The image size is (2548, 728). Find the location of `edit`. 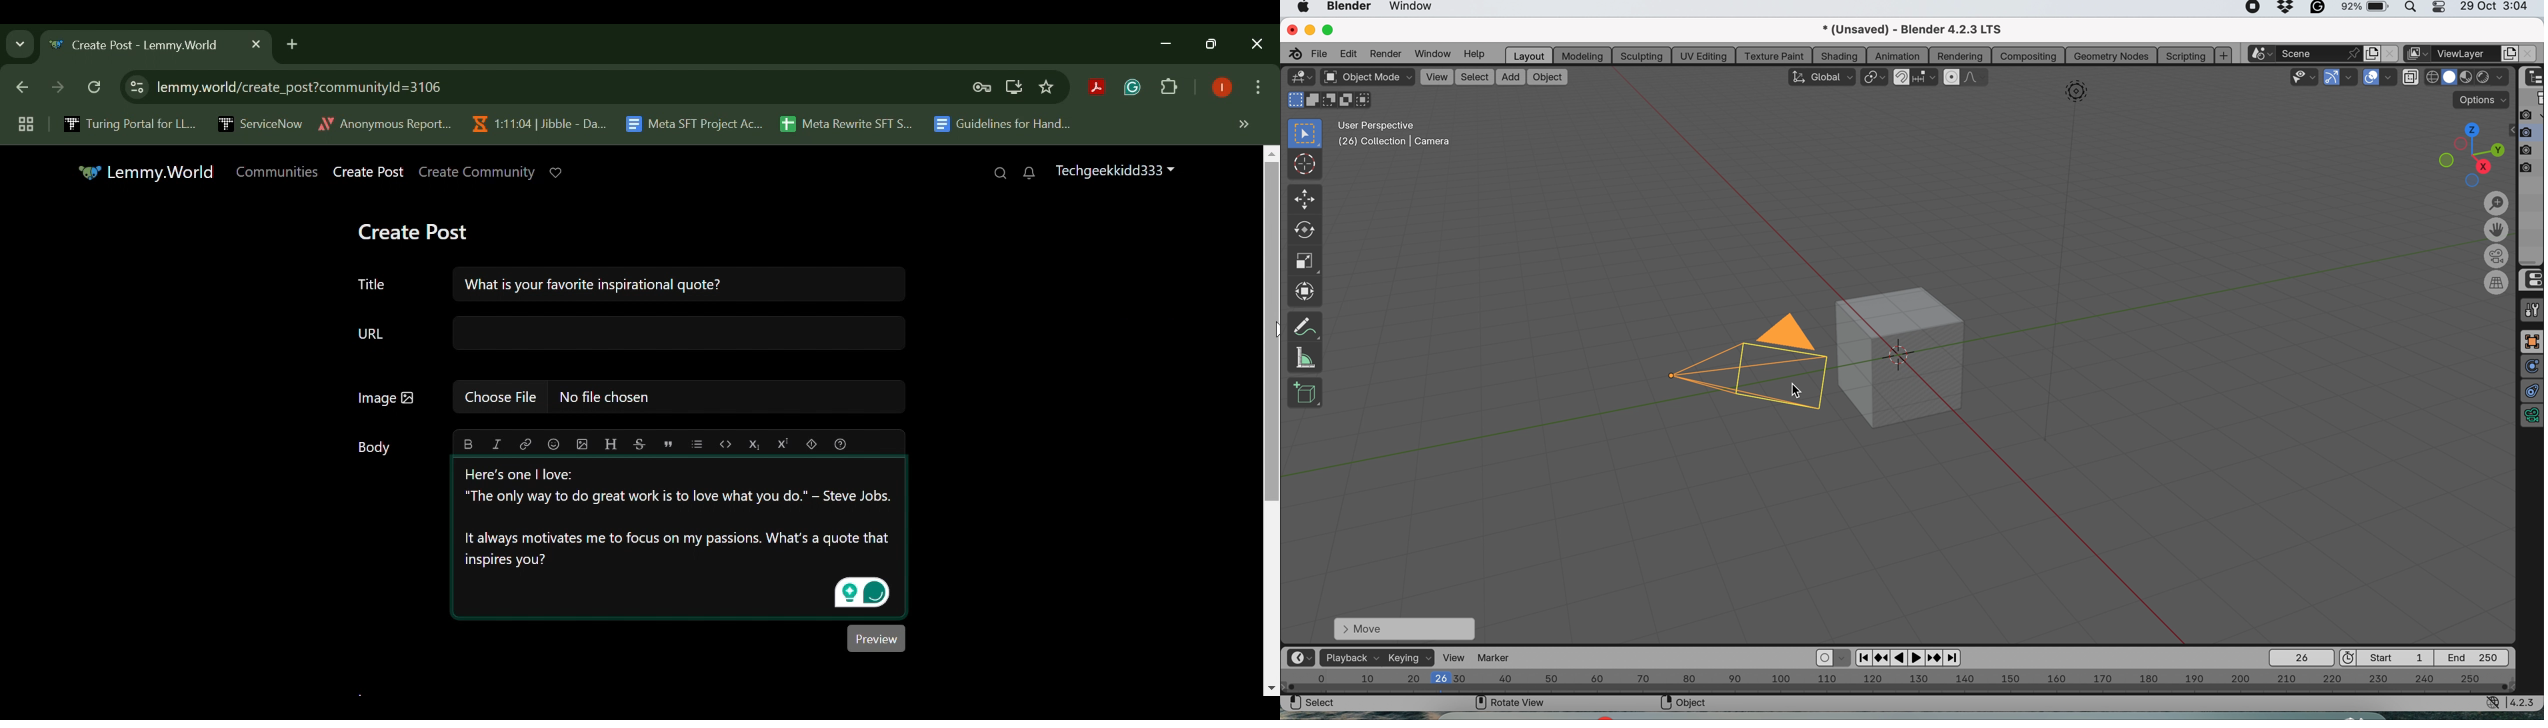

edit is located at coordinates (1350, 53).